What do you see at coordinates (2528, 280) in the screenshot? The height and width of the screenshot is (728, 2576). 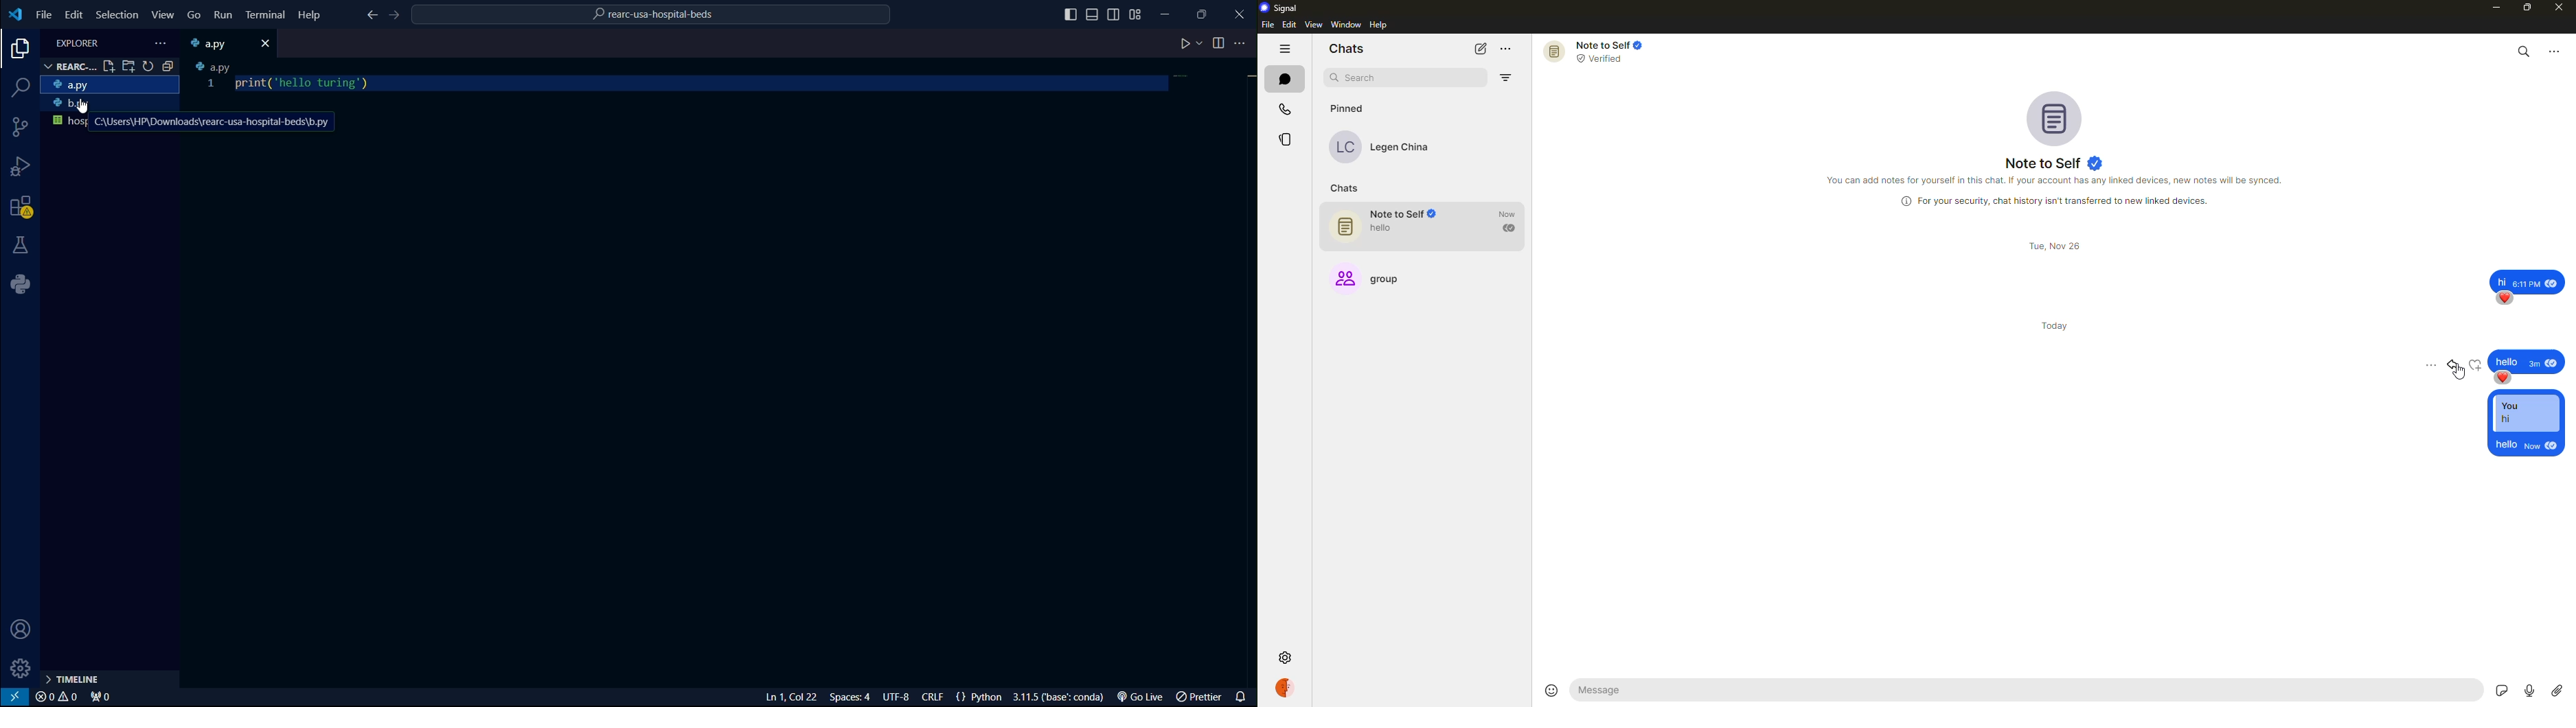 I see `message` at bounding box center [2528, 280].